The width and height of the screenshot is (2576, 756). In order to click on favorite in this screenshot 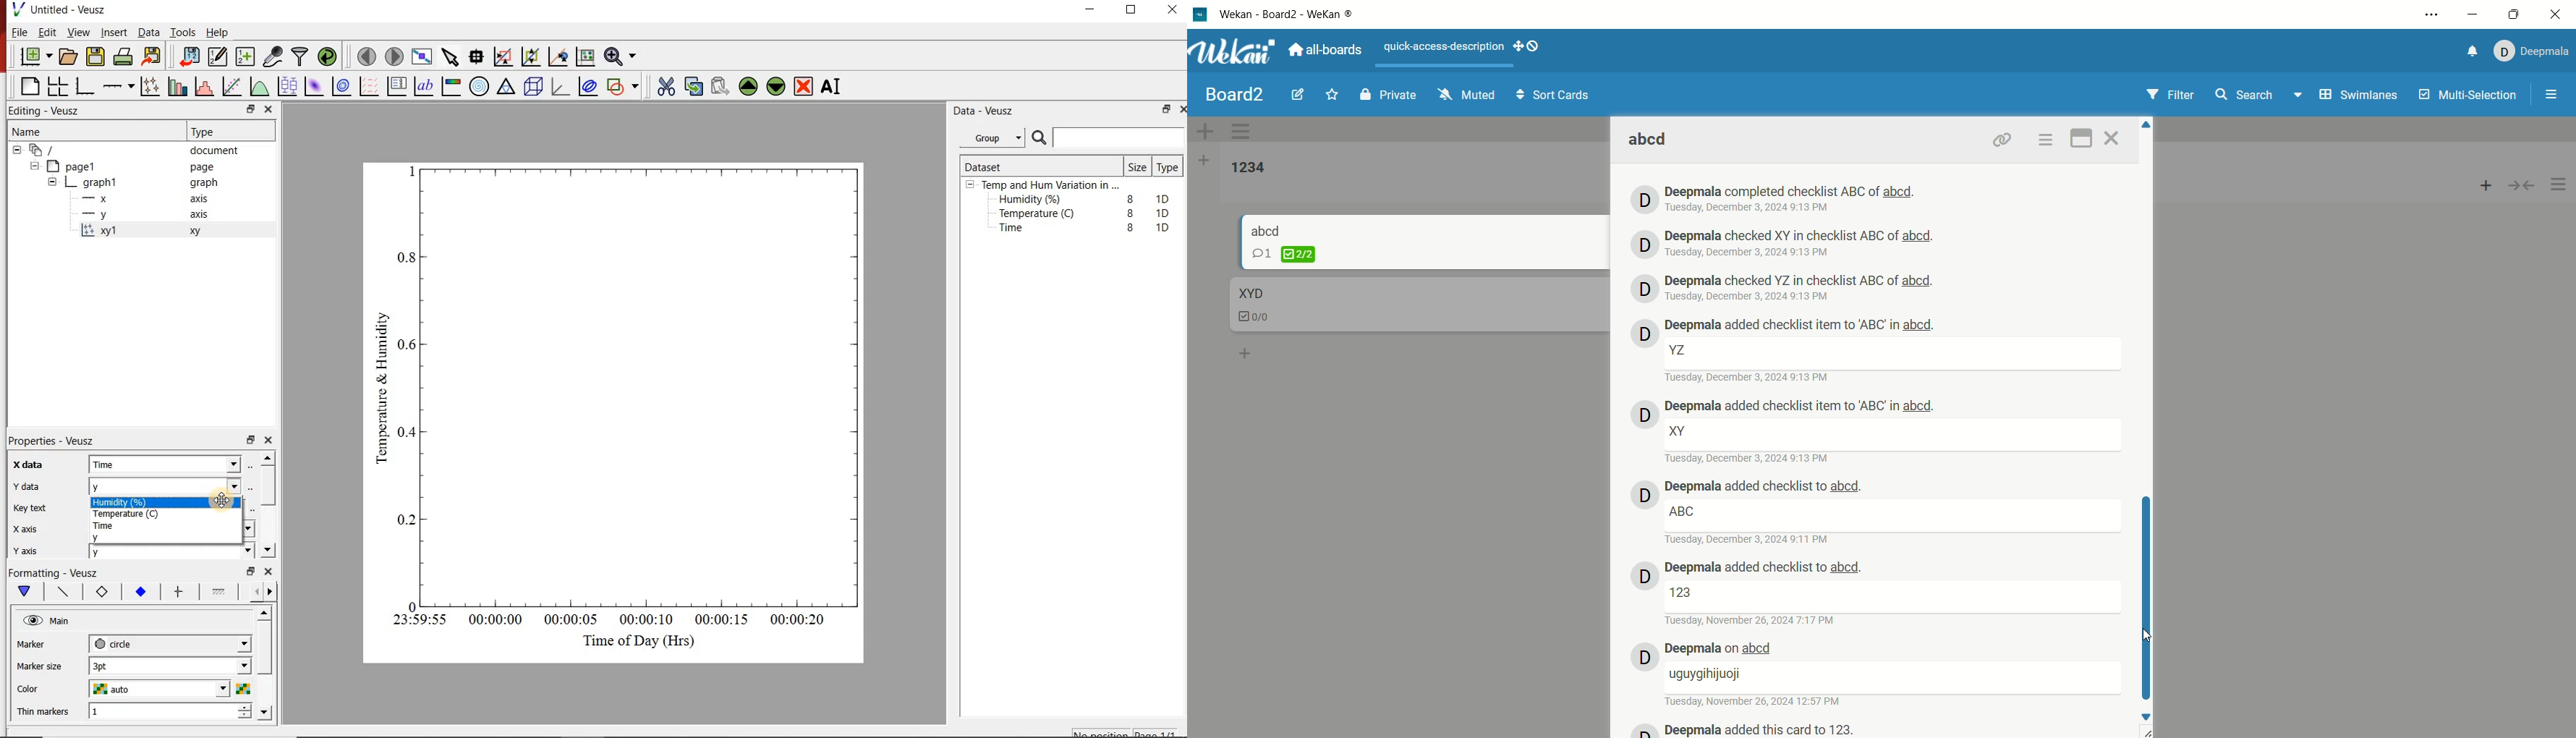, I will do `click(1333, 93)`.